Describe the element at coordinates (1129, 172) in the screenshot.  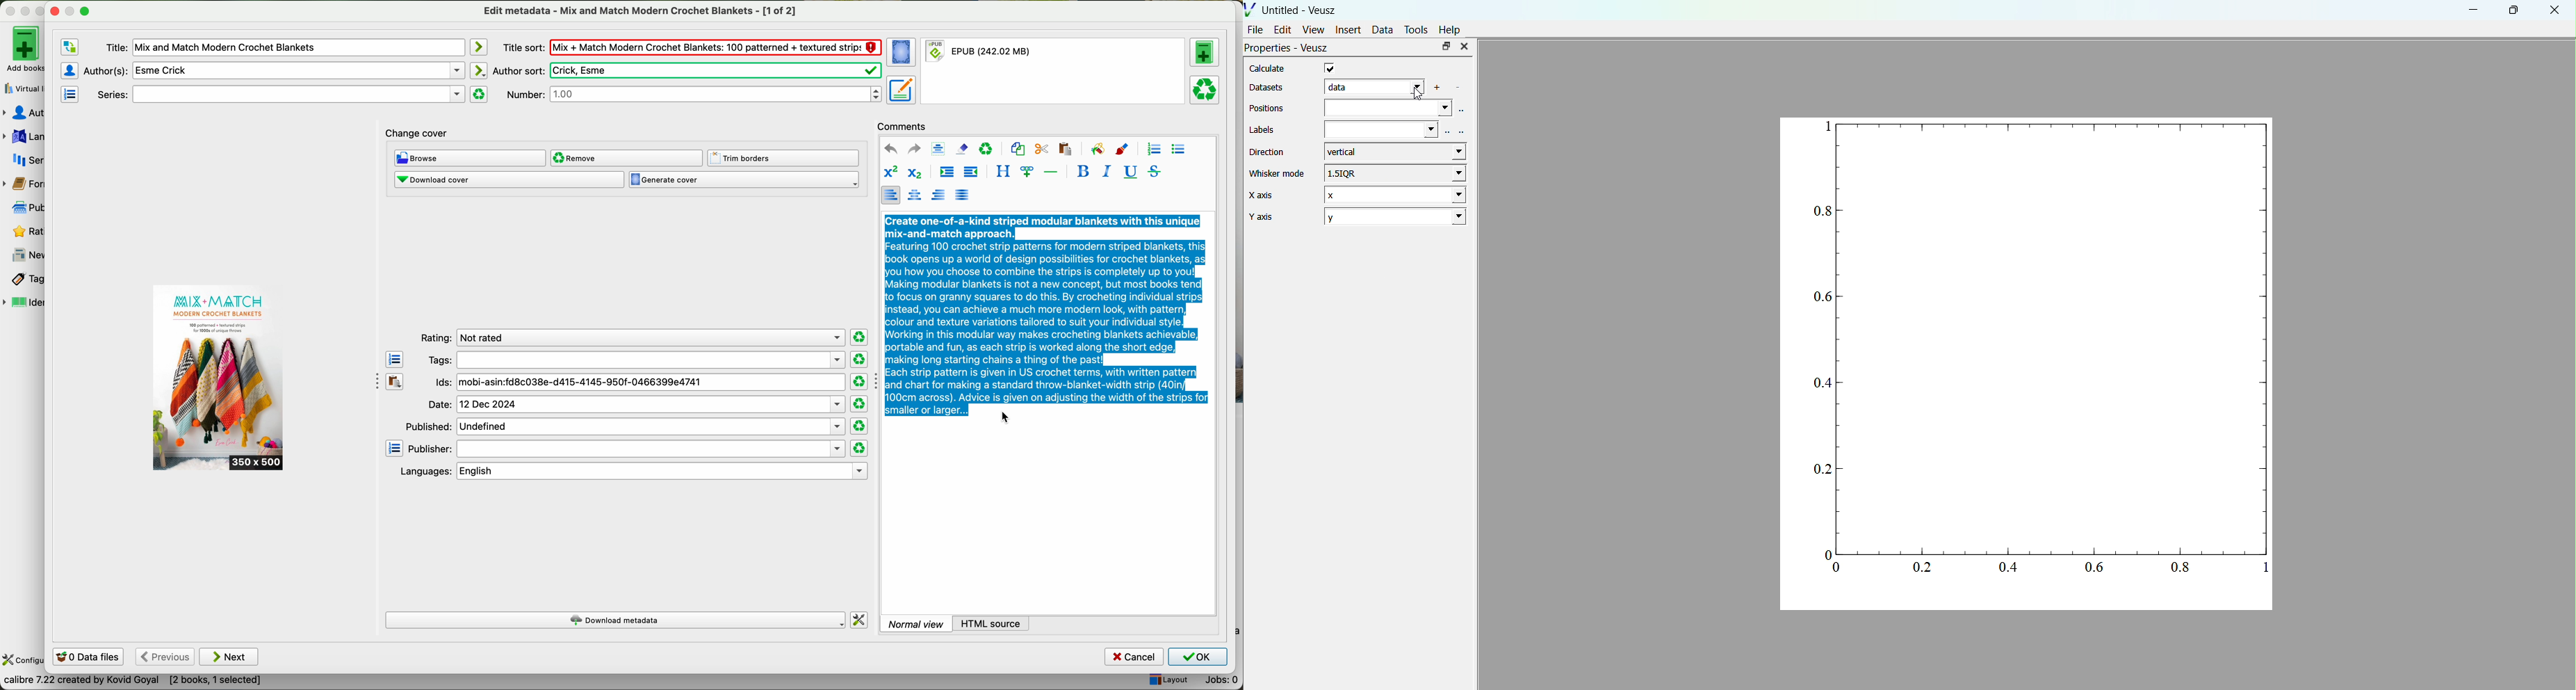
I see `underline` at that location.